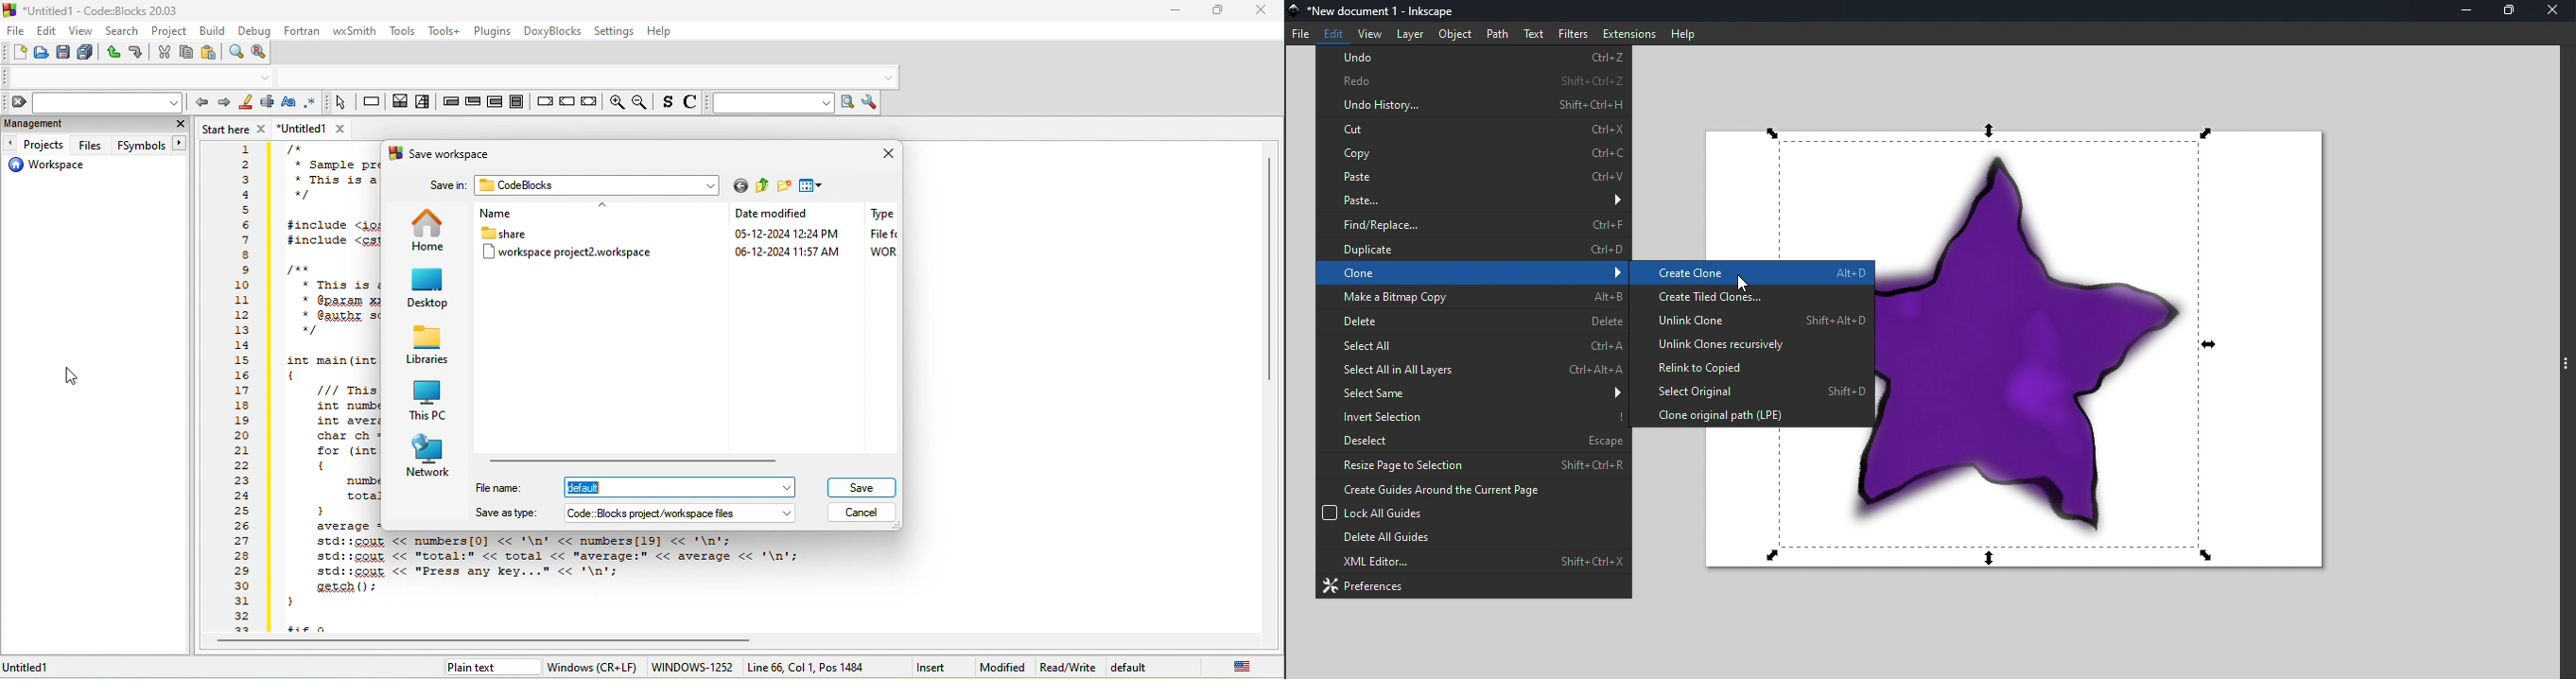 This screenshot has height=700, width=2576. What do you see at coordinates (185, 53) in the screenshot?
I see `copy` at bounding box center [185, 53].